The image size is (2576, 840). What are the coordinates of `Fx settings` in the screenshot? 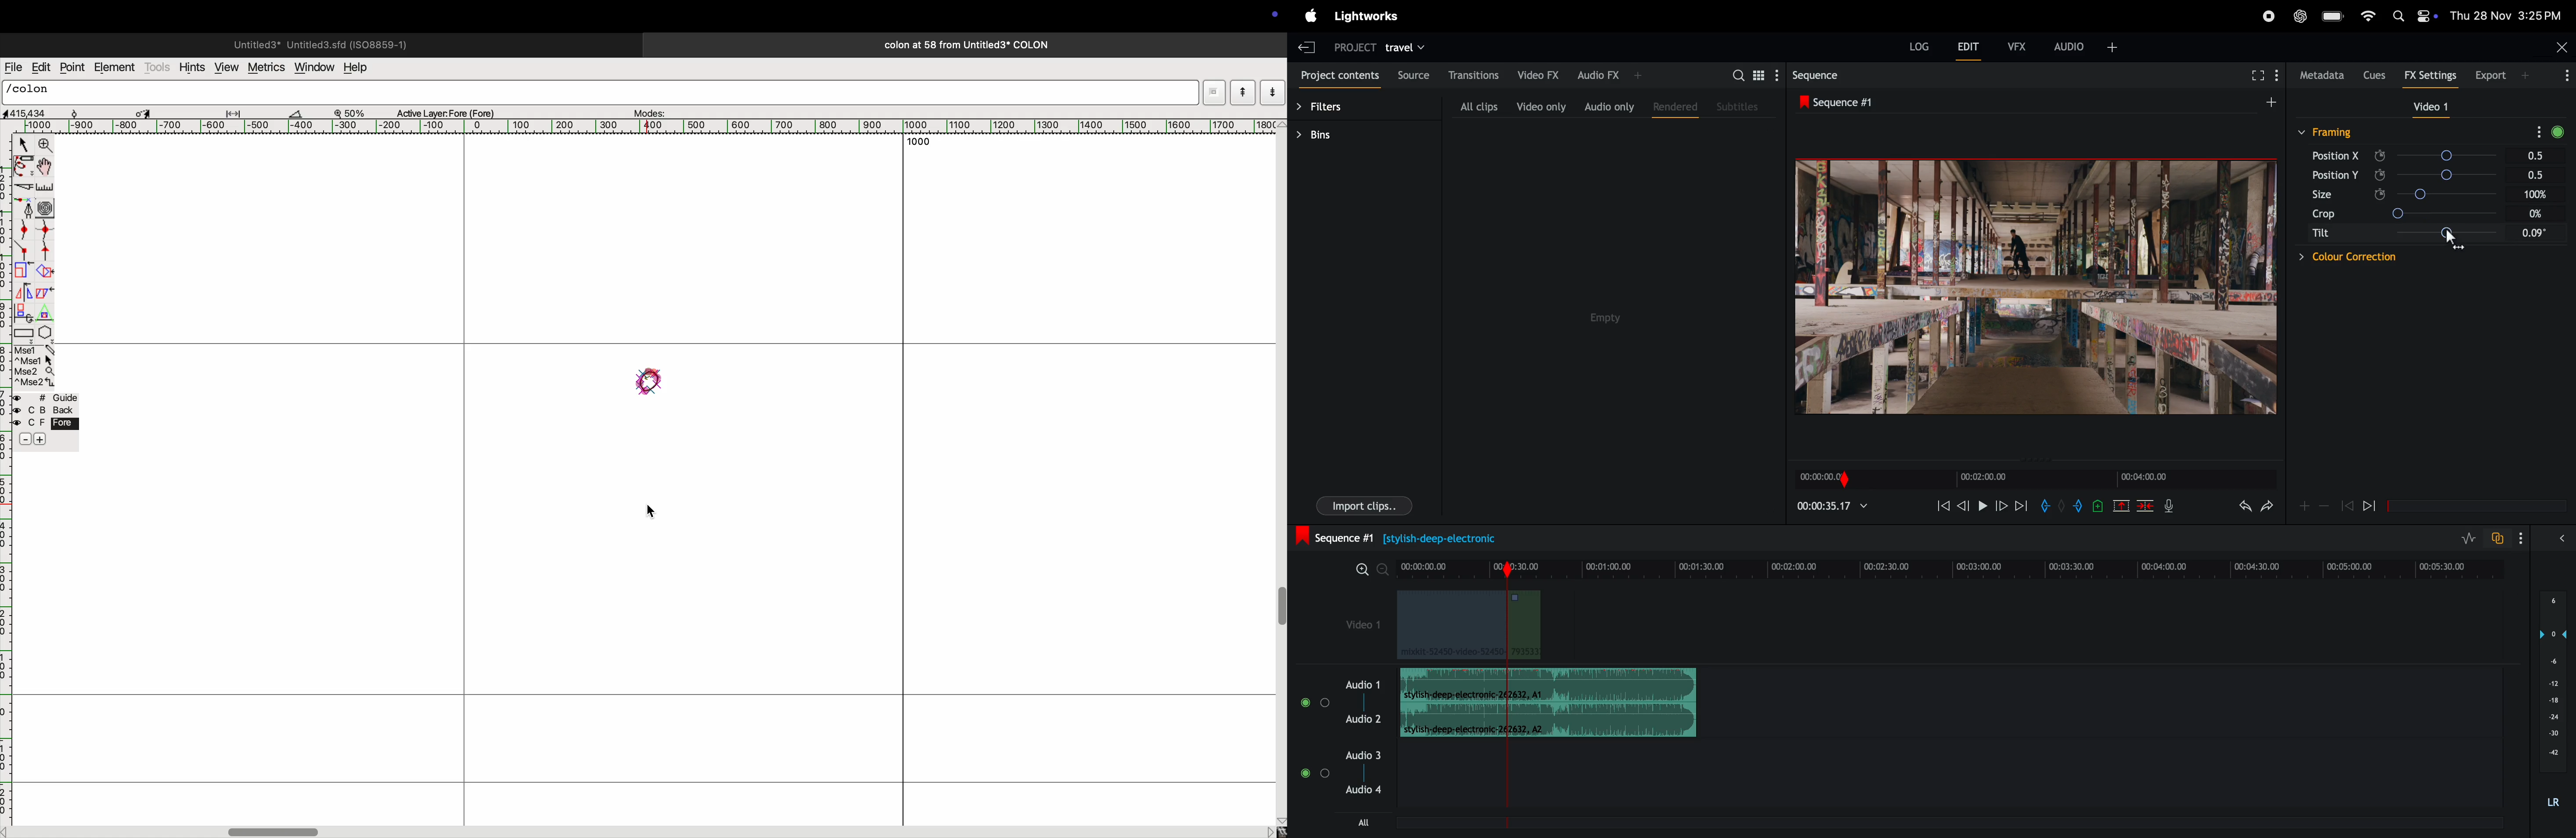 It's located at (2431, 76).